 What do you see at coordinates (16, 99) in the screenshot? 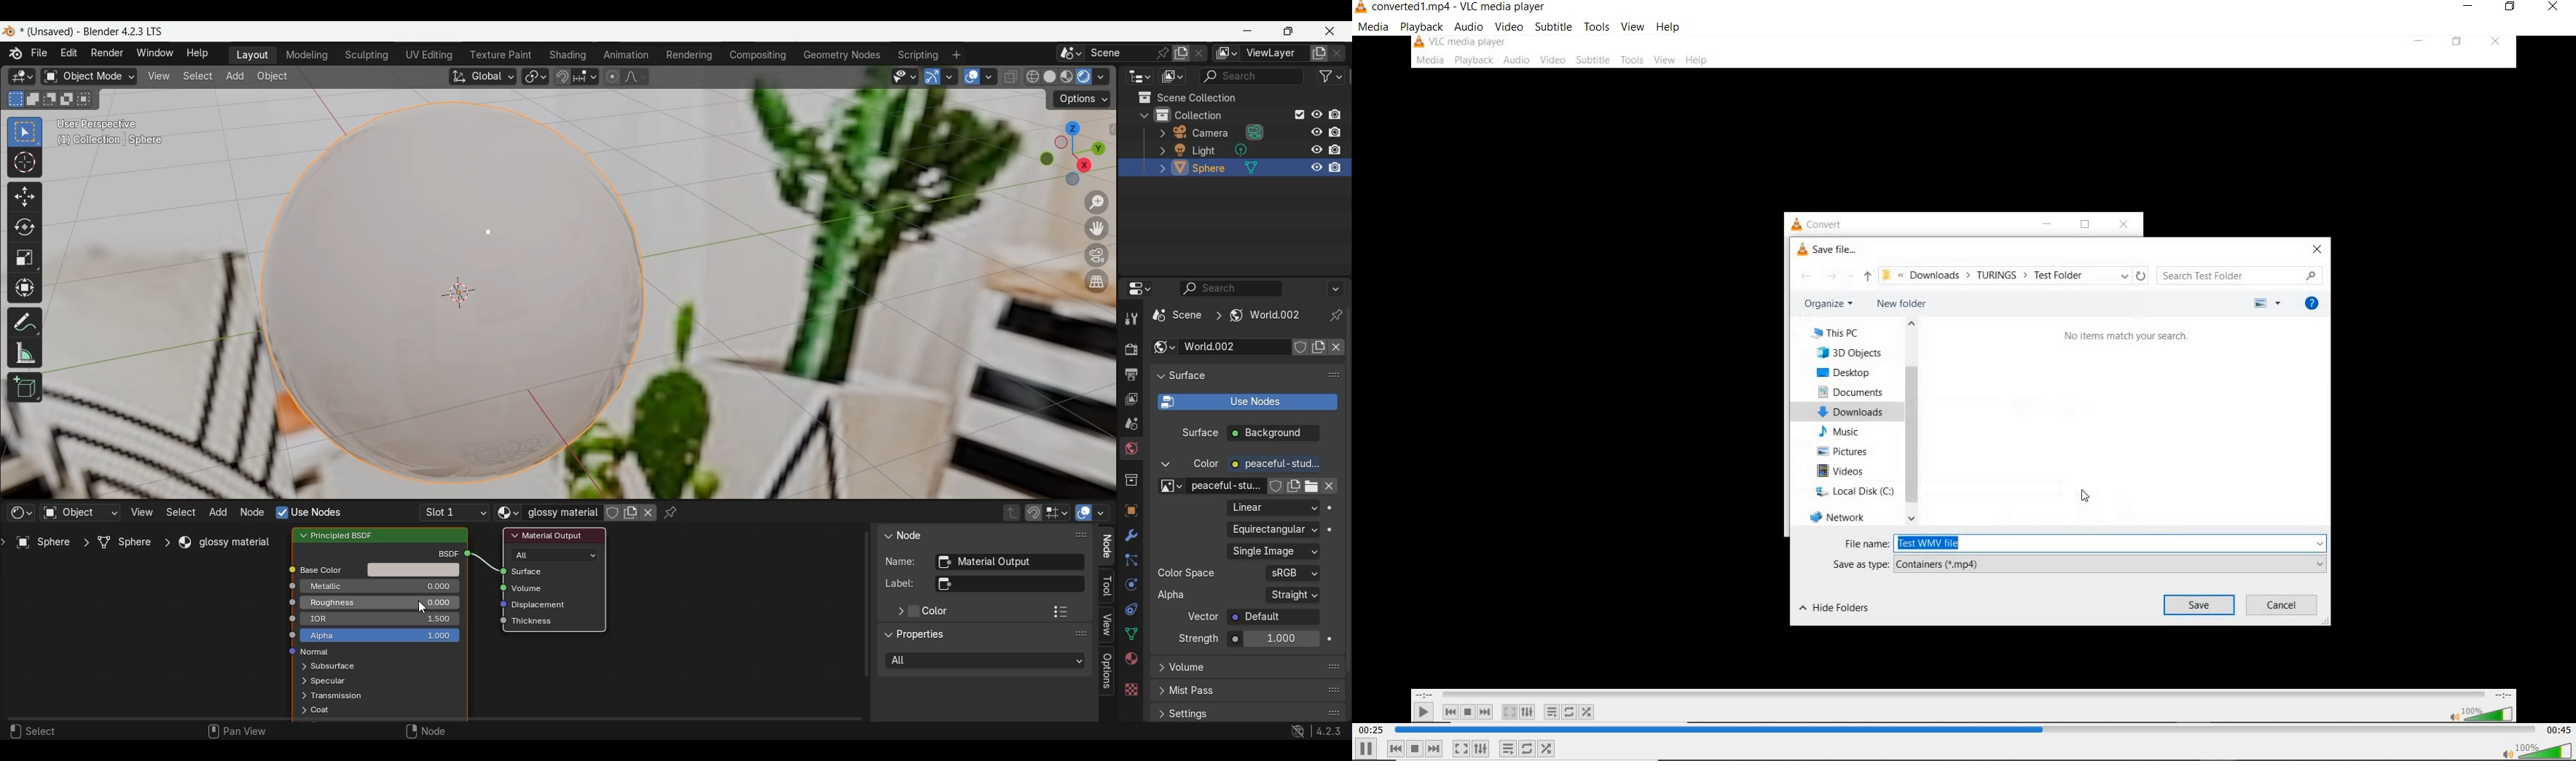
I see `Set a new selection` at bounding box center [16, 99].